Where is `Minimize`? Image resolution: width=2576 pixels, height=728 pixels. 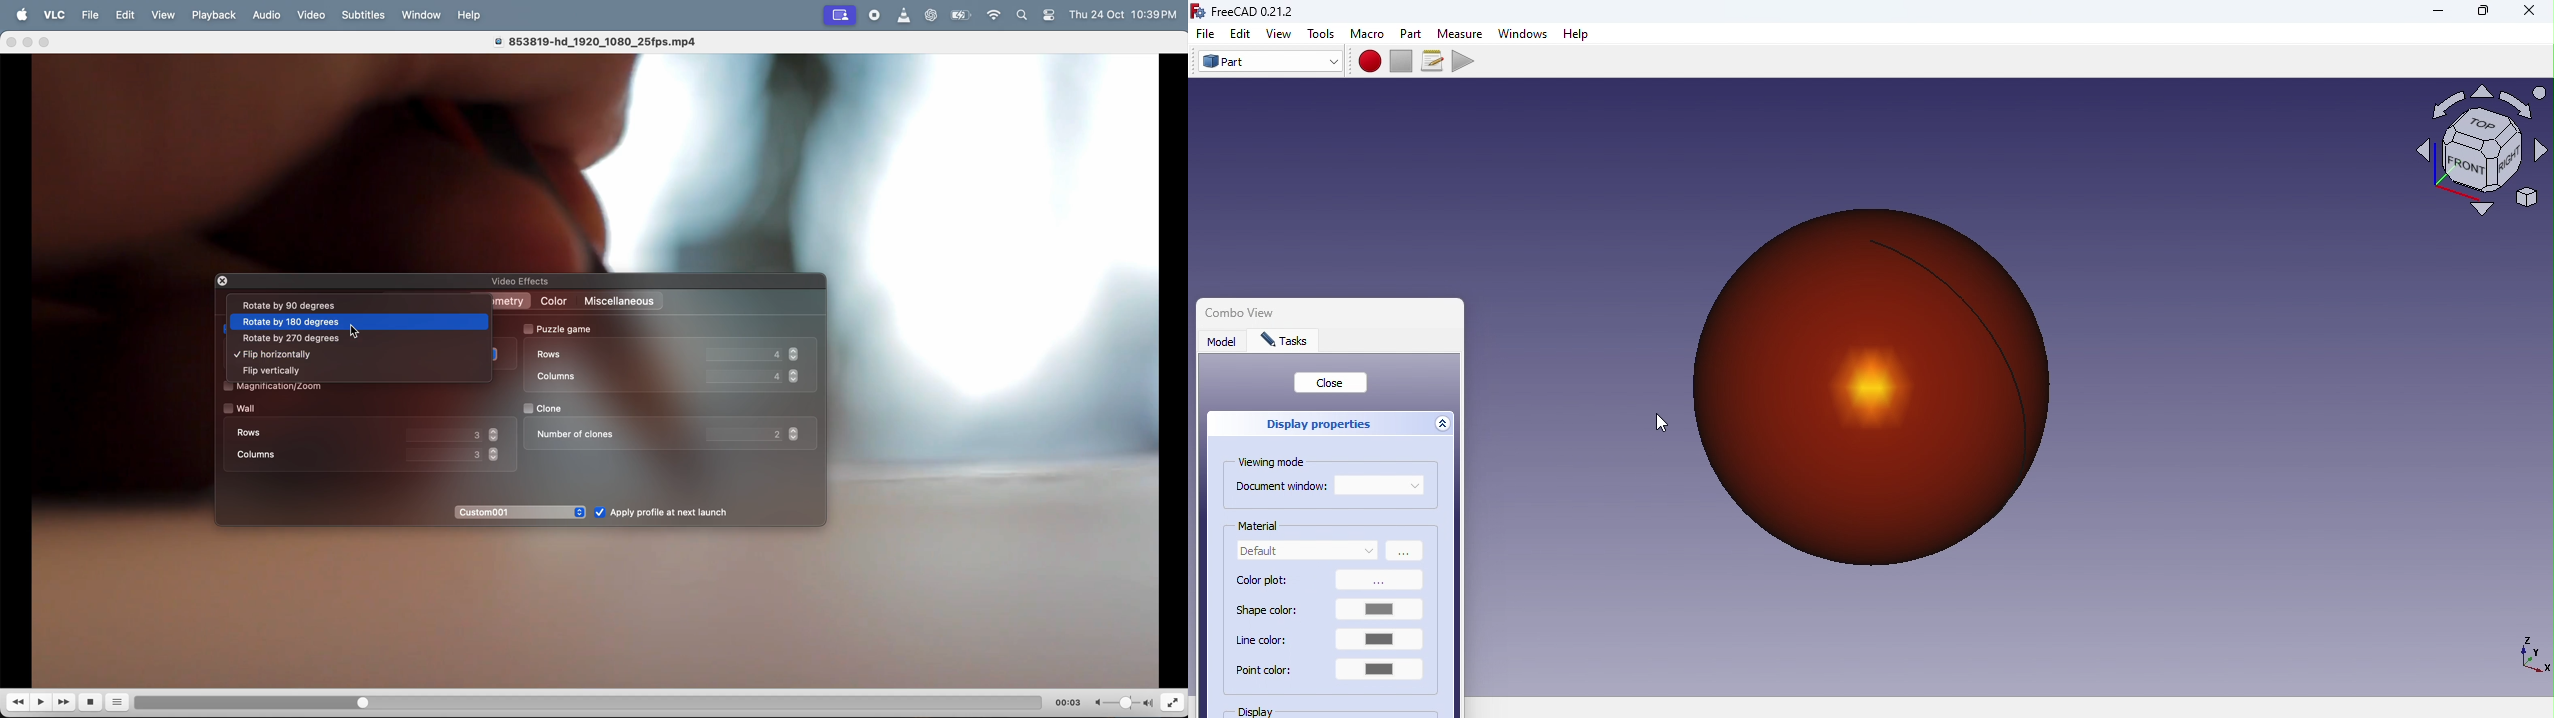 Minimize is located at coordinates (2435, 11).